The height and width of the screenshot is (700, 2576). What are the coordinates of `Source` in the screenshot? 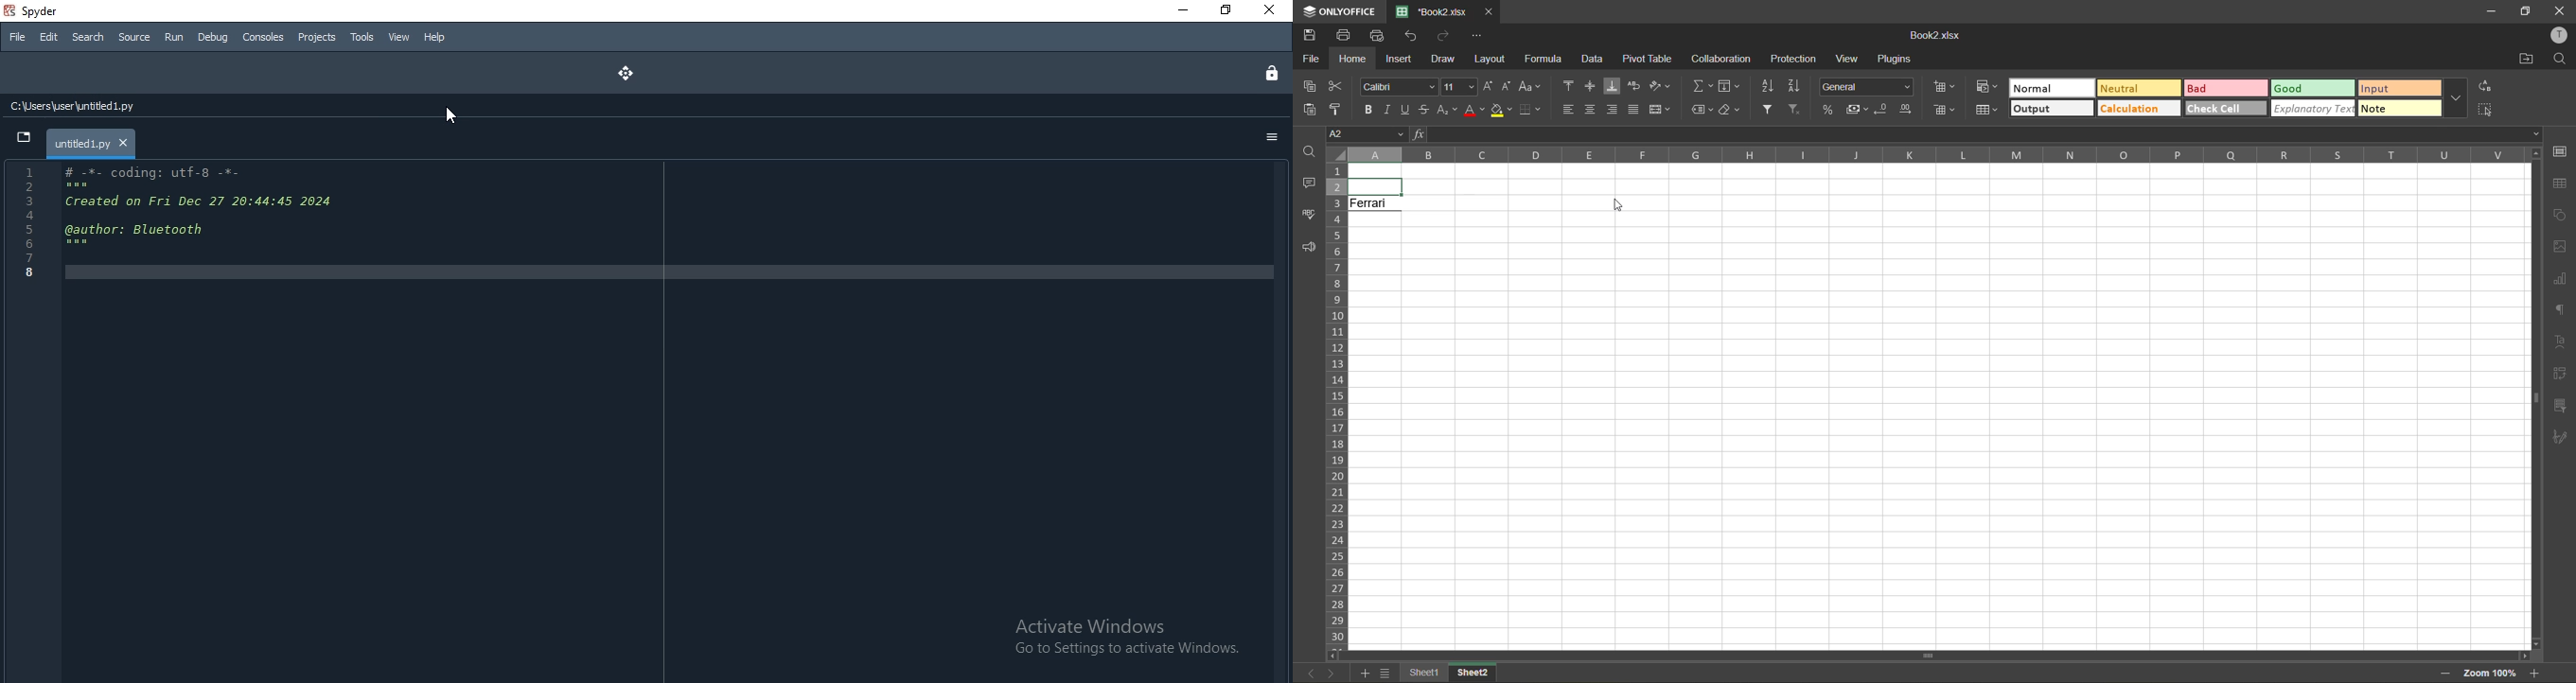 It's located at (135, 37).